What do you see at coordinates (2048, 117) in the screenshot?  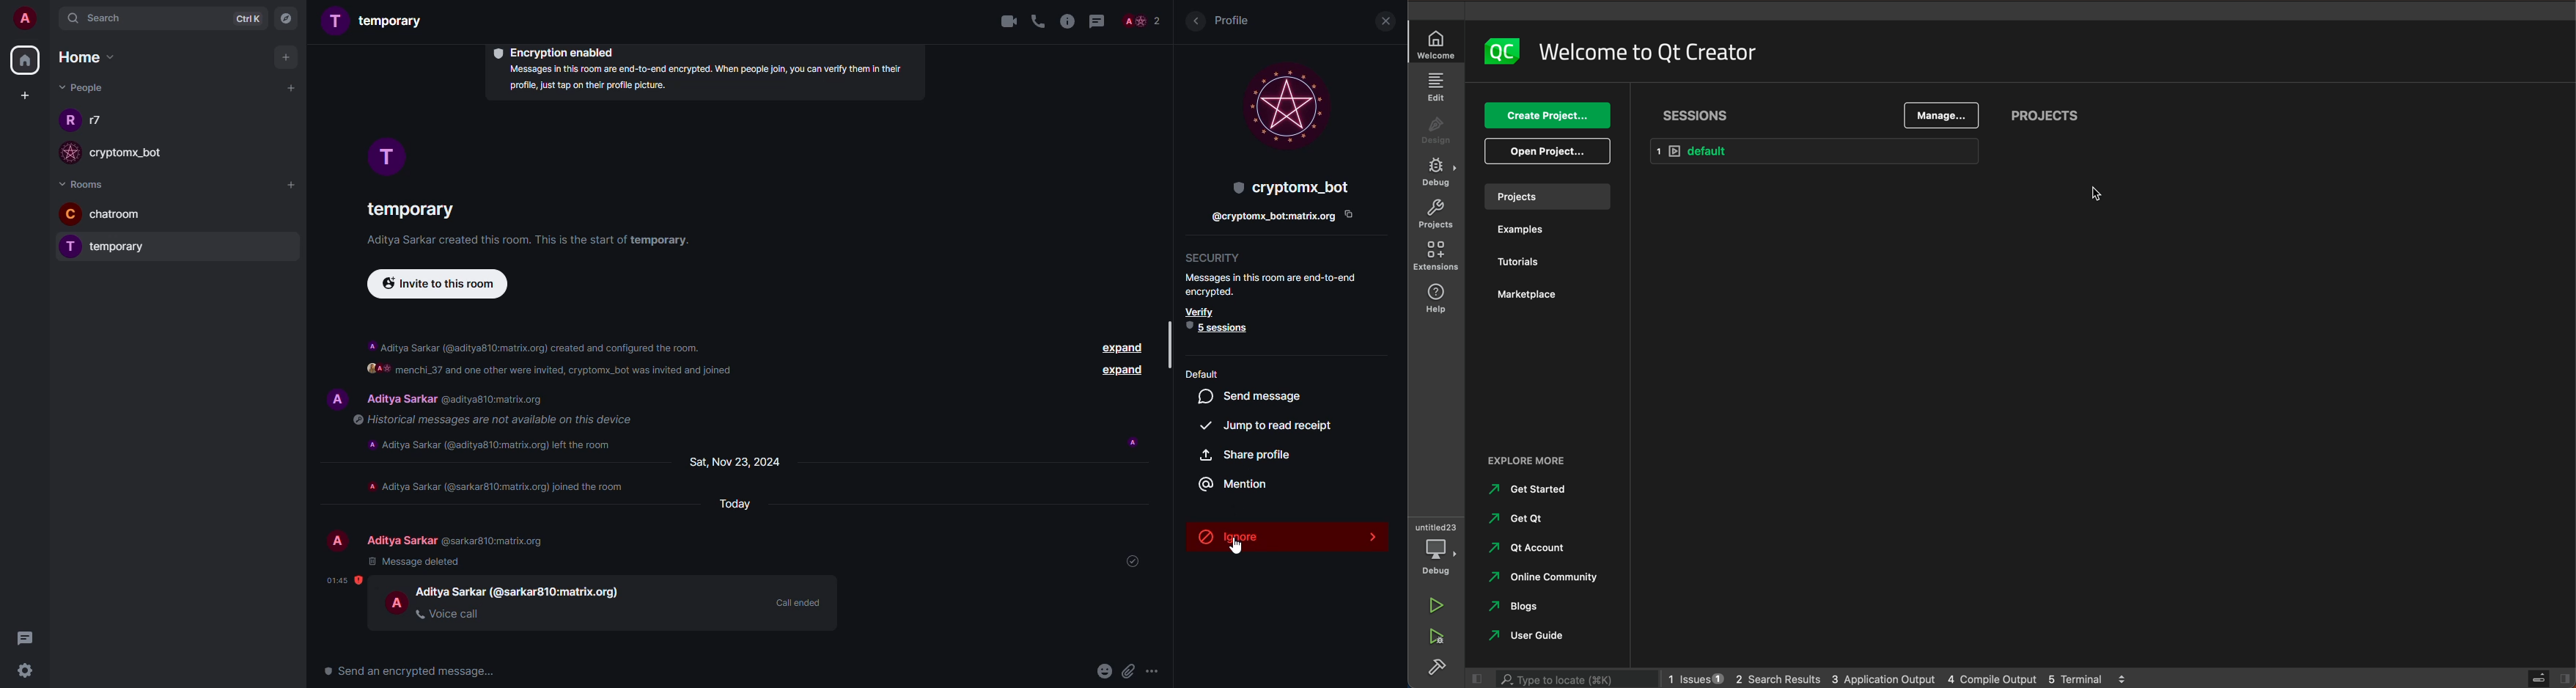 I see `project` at bounding box center [2048, 117].